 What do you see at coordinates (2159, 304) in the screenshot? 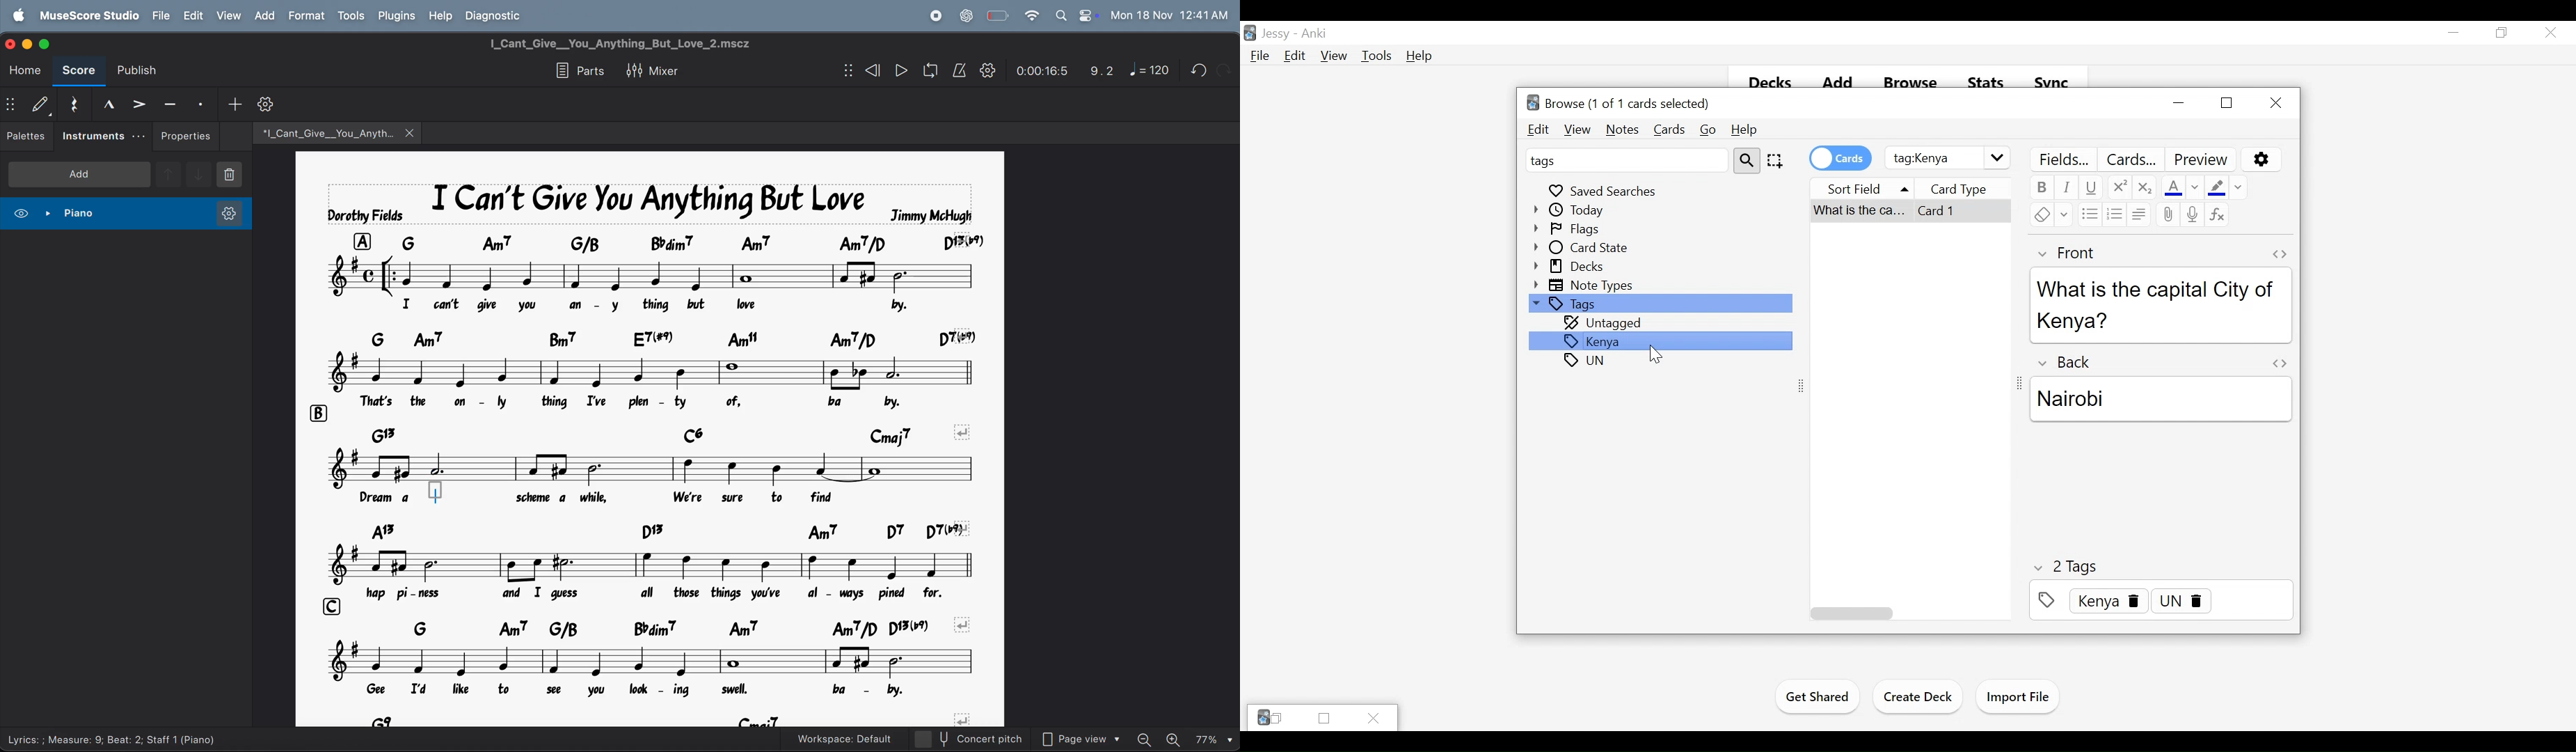
I see `What is the capital city of Kenya?` at bounding box center [2159, 304].